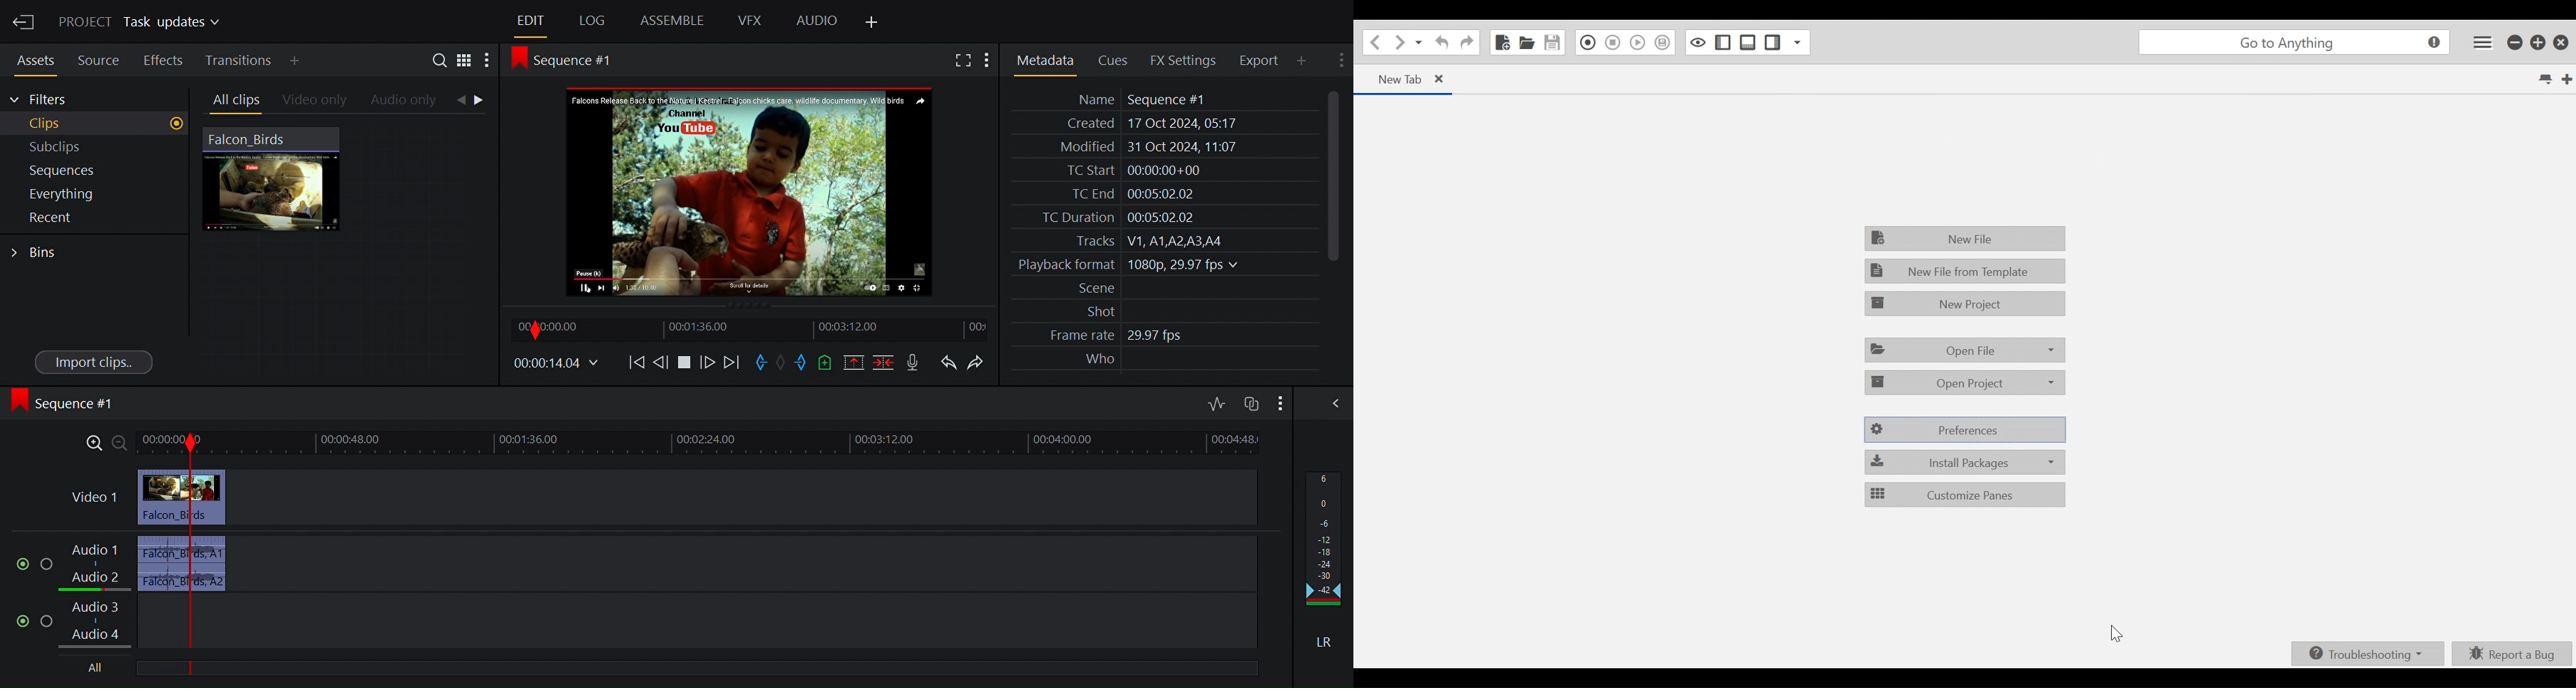 Image resolution: width=2576 pixels, height=700 pixels. Describe the element at coordinates (1250, 402) in the screenshot. I see `Toggle audio track sync` at that location.